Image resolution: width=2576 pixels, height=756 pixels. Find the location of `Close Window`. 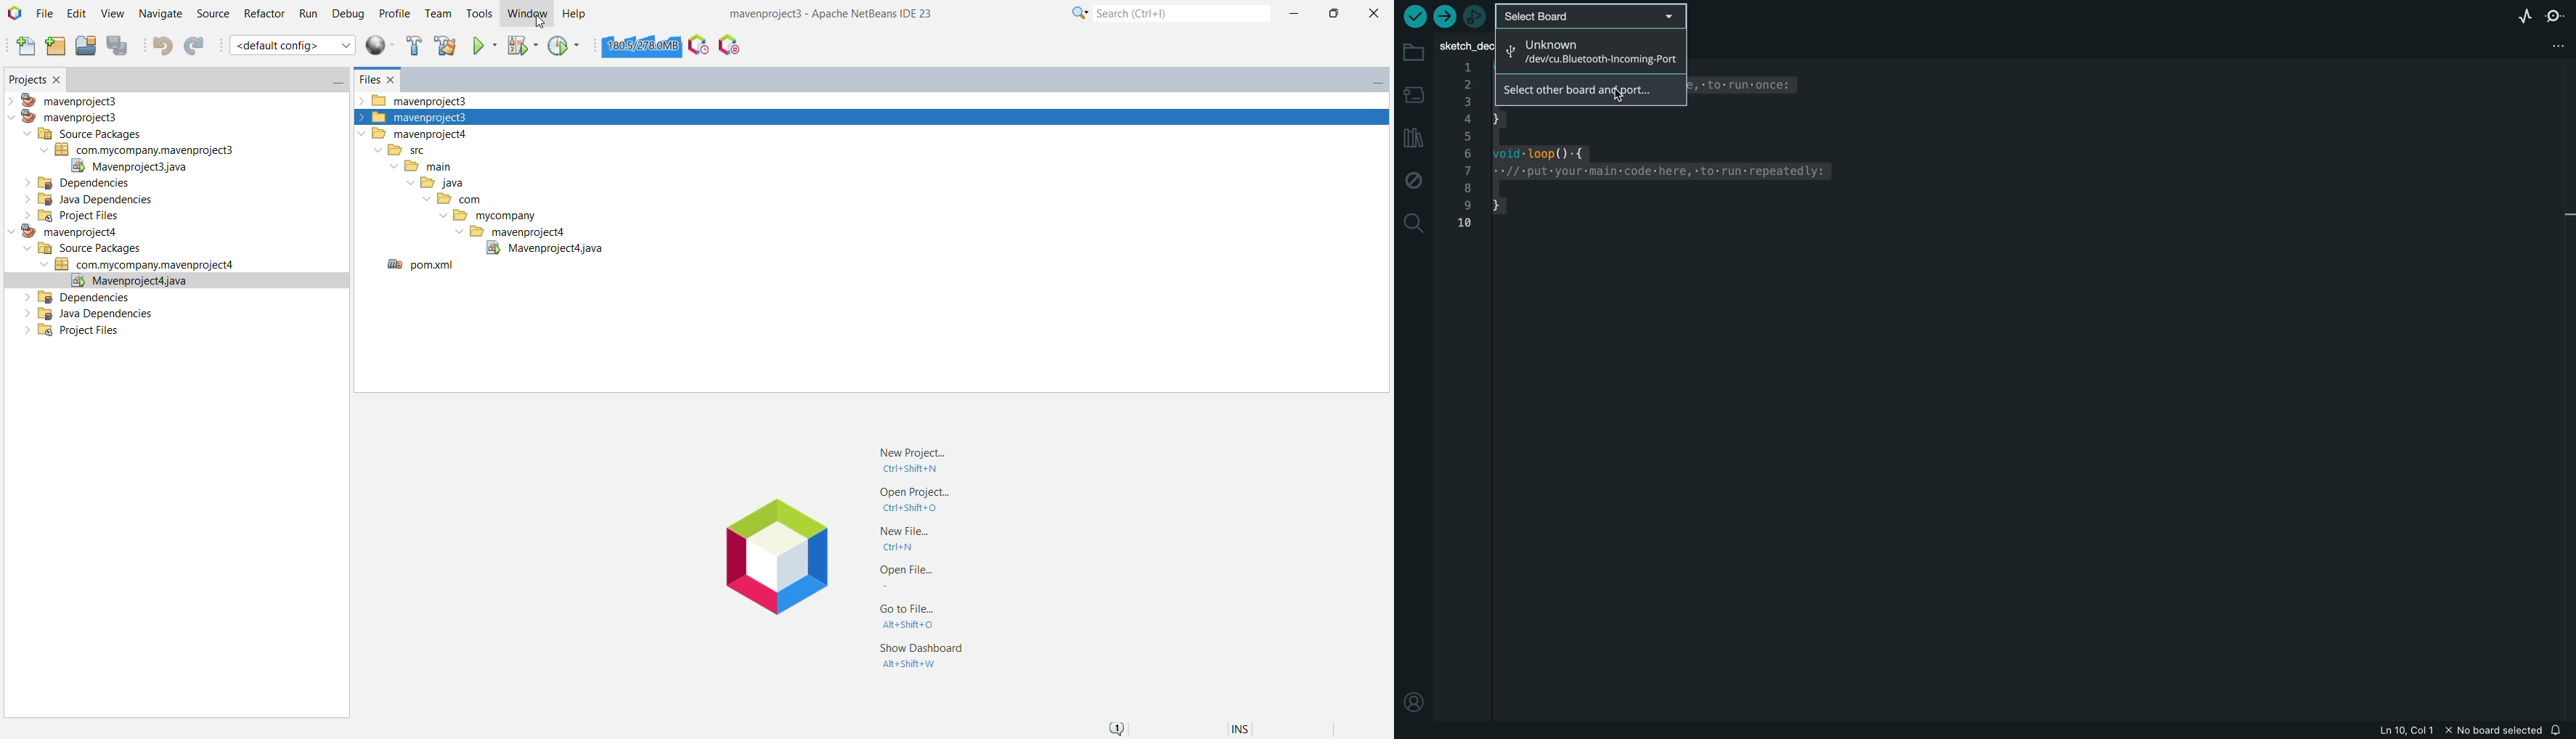

Close Window is located at coordinates (58, 79).